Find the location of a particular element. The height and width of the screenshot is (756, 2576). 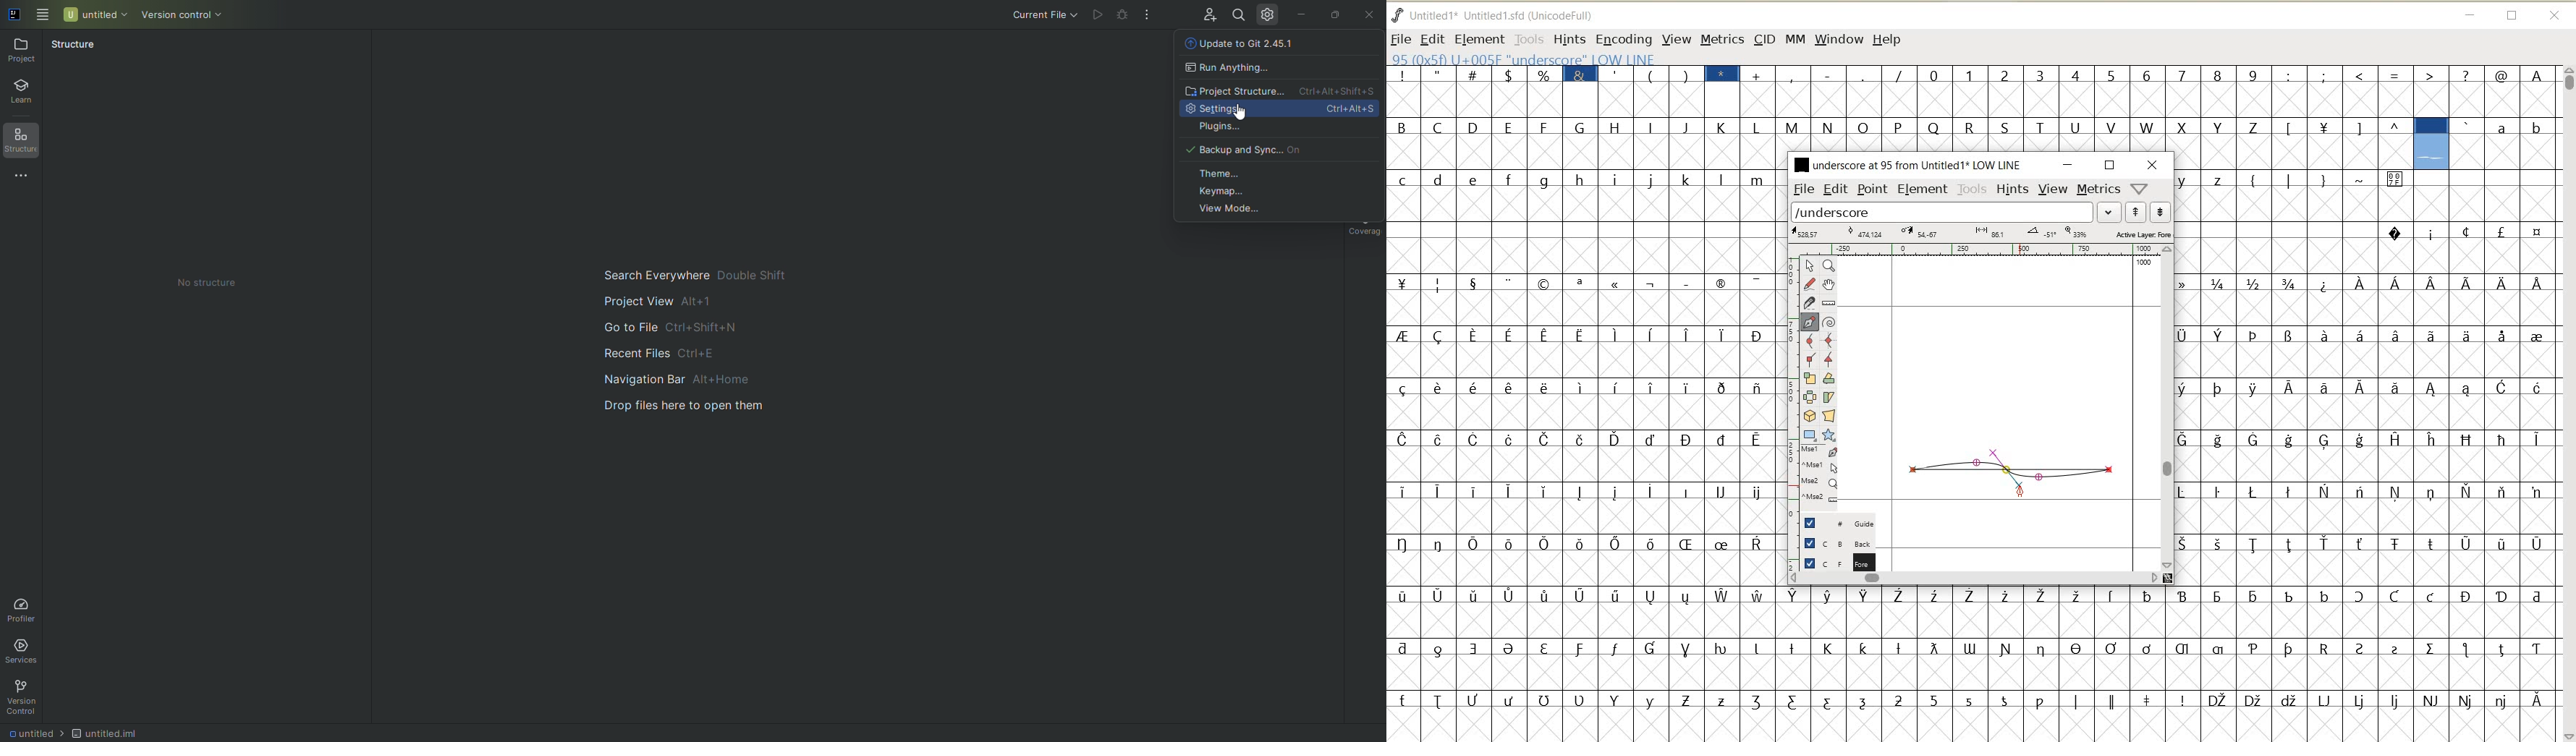

GLYPHY CHARACTERS is located at coordinates (2485, 448).